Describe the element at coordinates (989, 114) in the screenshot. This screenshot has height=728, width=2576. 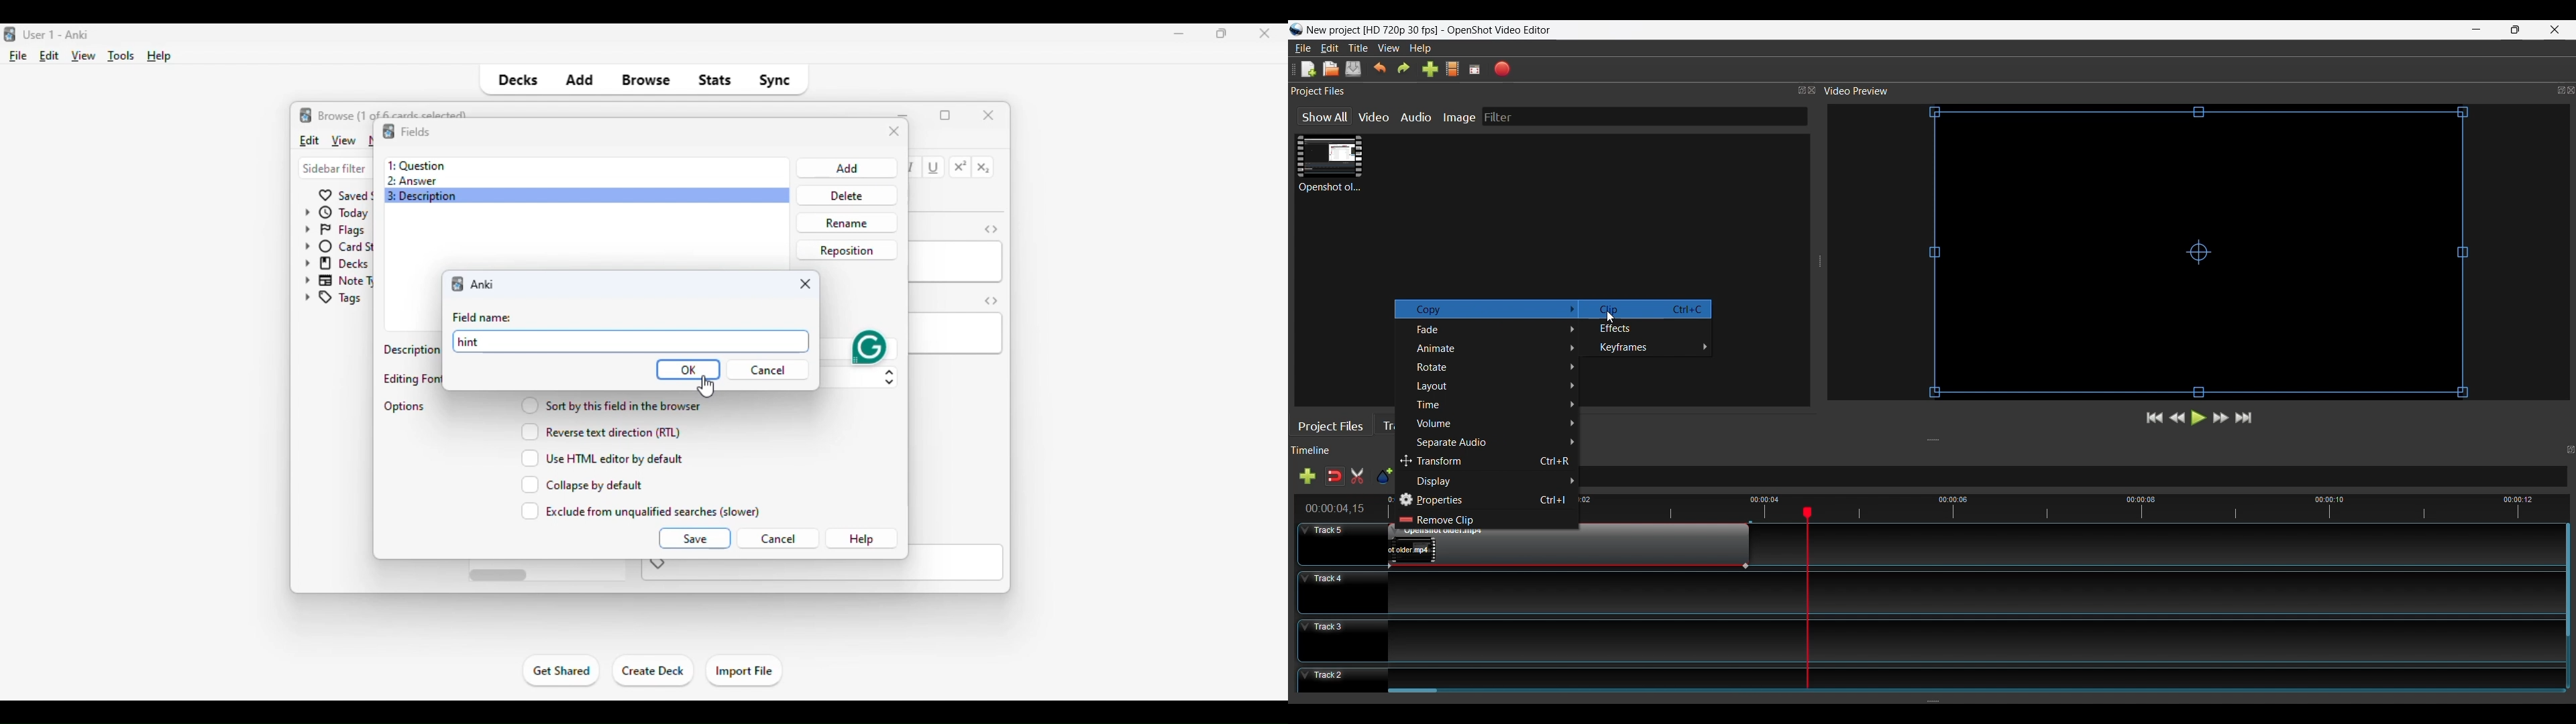
I see `close` at that location.